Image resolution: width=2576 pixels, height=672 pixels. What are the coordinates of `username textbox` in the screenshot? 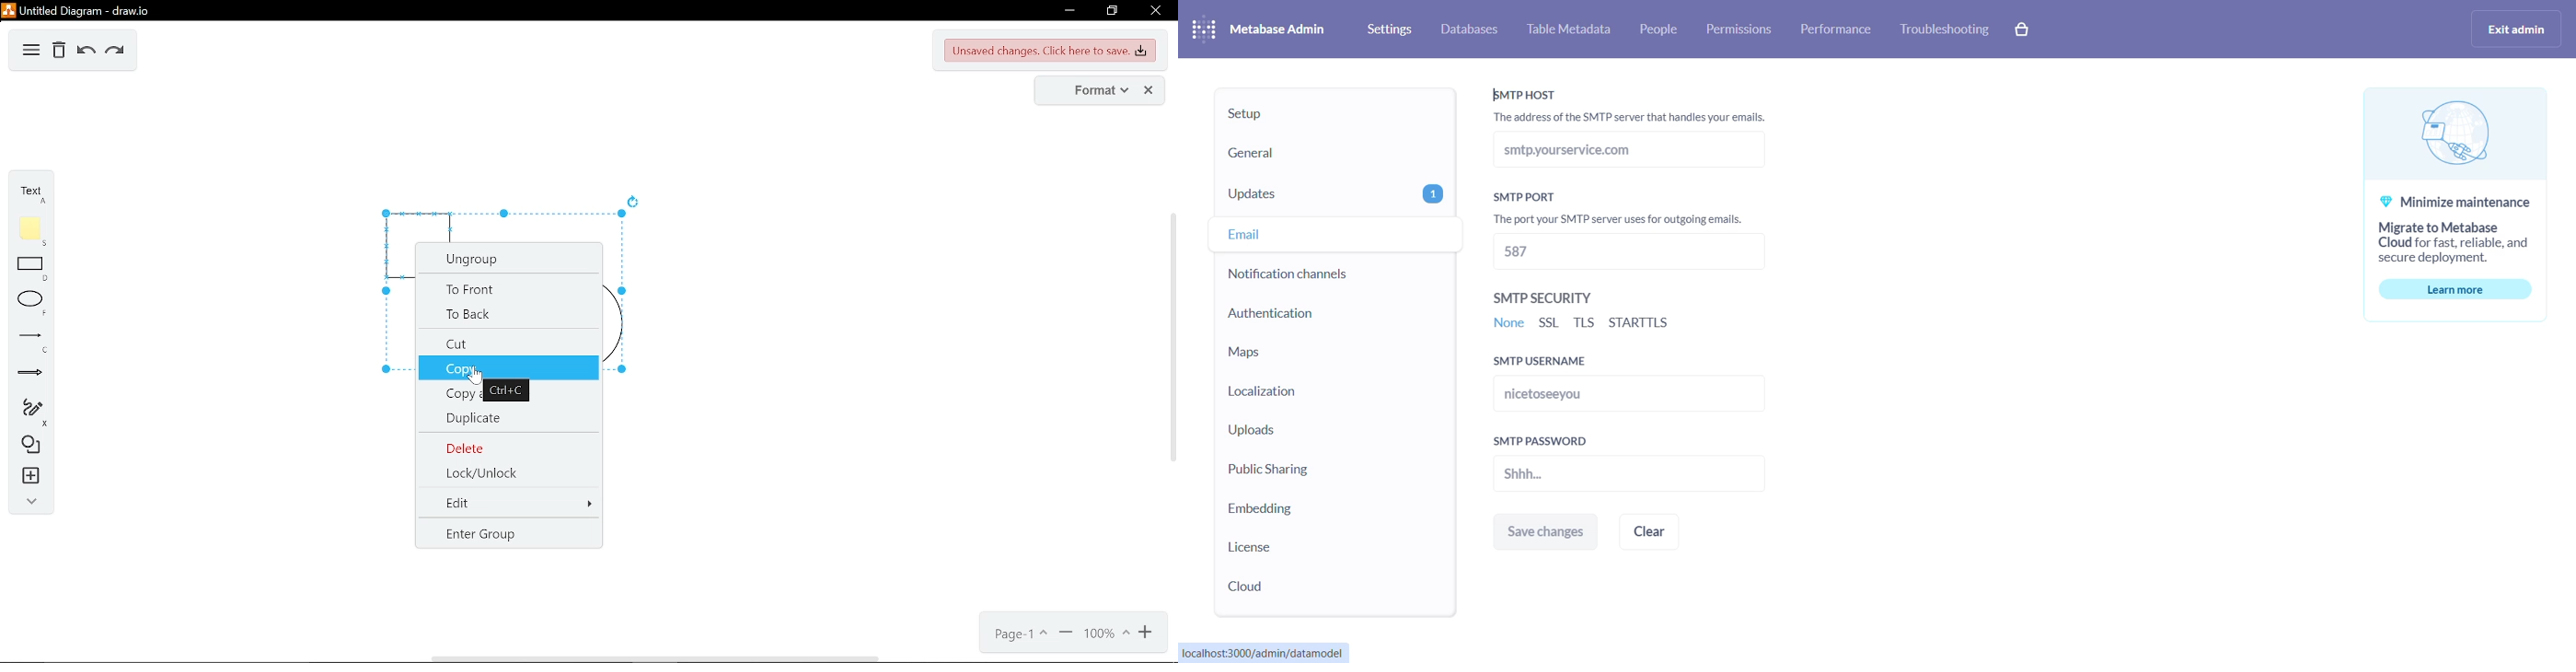 It's located at (1597, 398).